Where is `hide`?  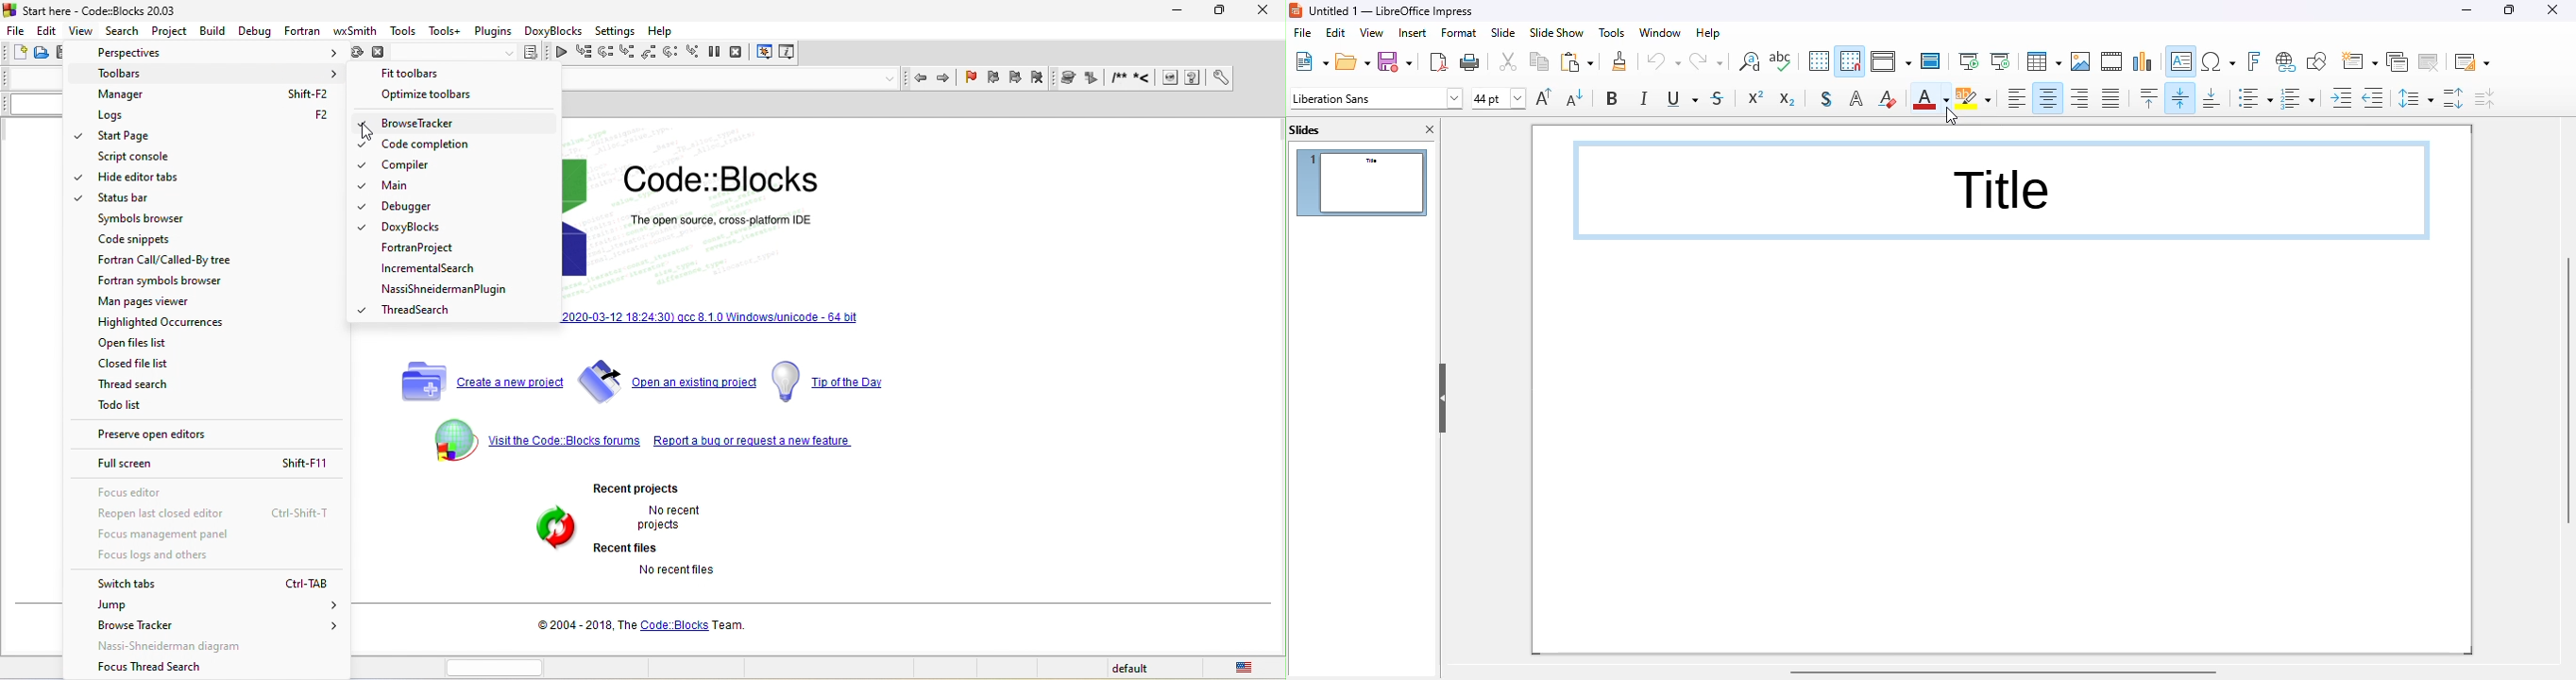
hide is located at coordinates (1443, 398).